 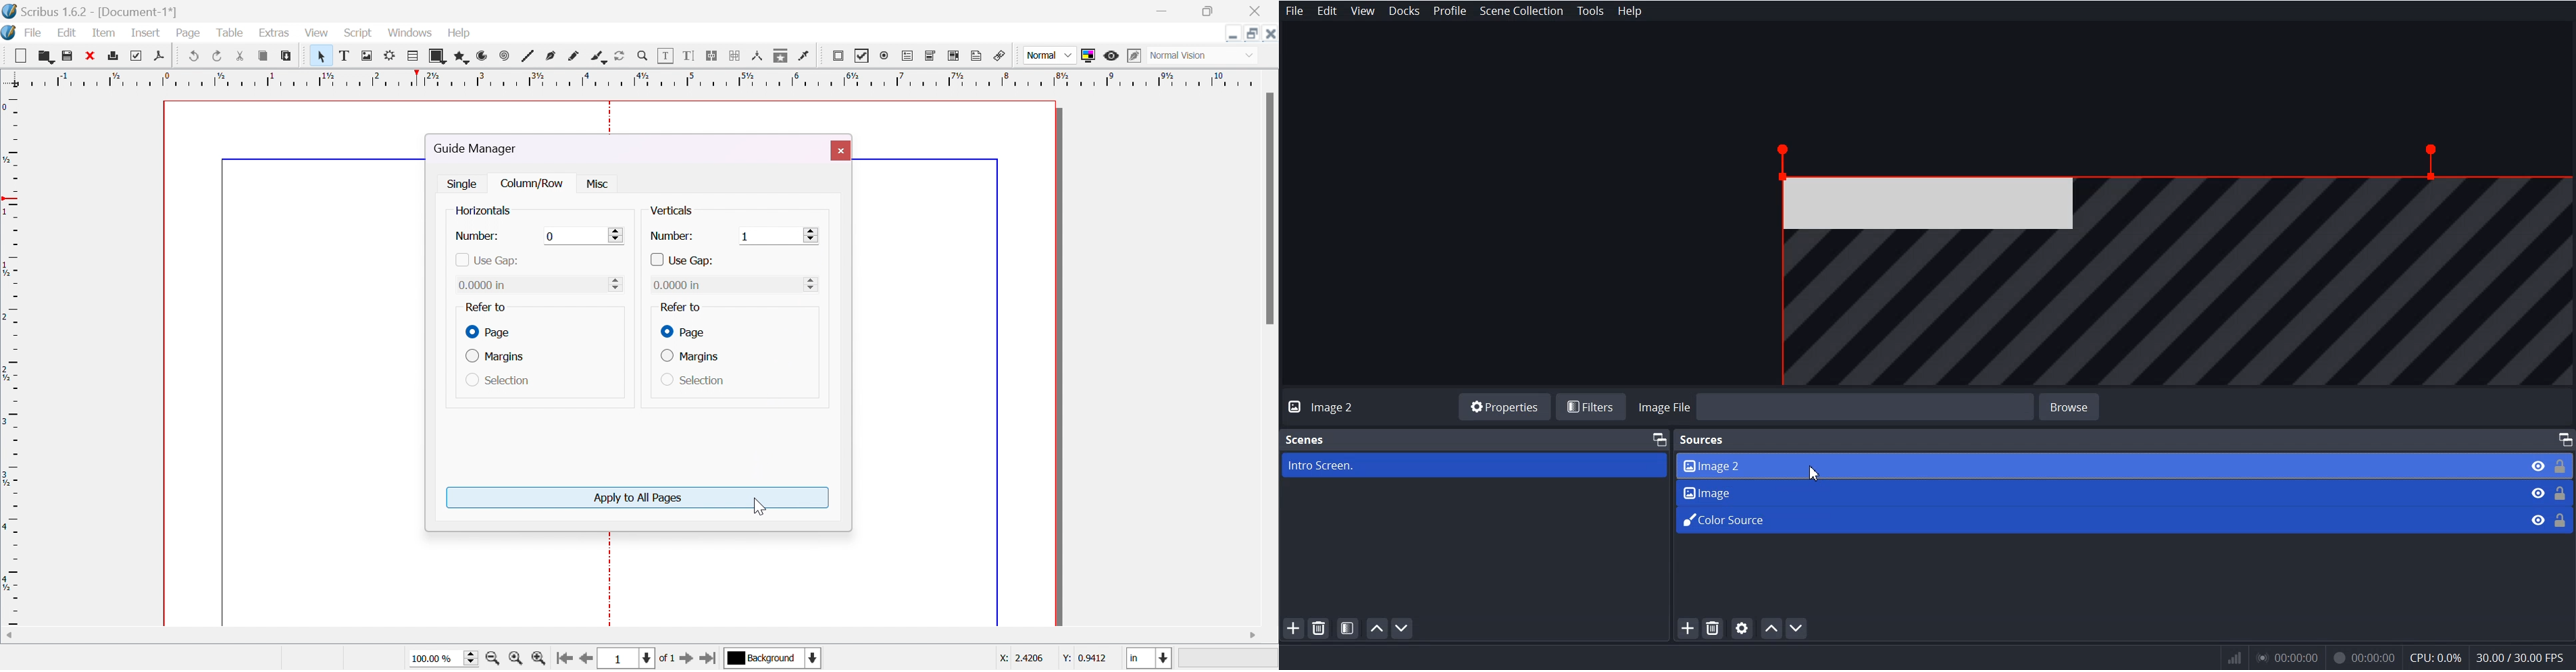 What do you see at coordinates (691, 55) in the screenshot?
I see `edit text with story editor` at bounding box center [691, 55].